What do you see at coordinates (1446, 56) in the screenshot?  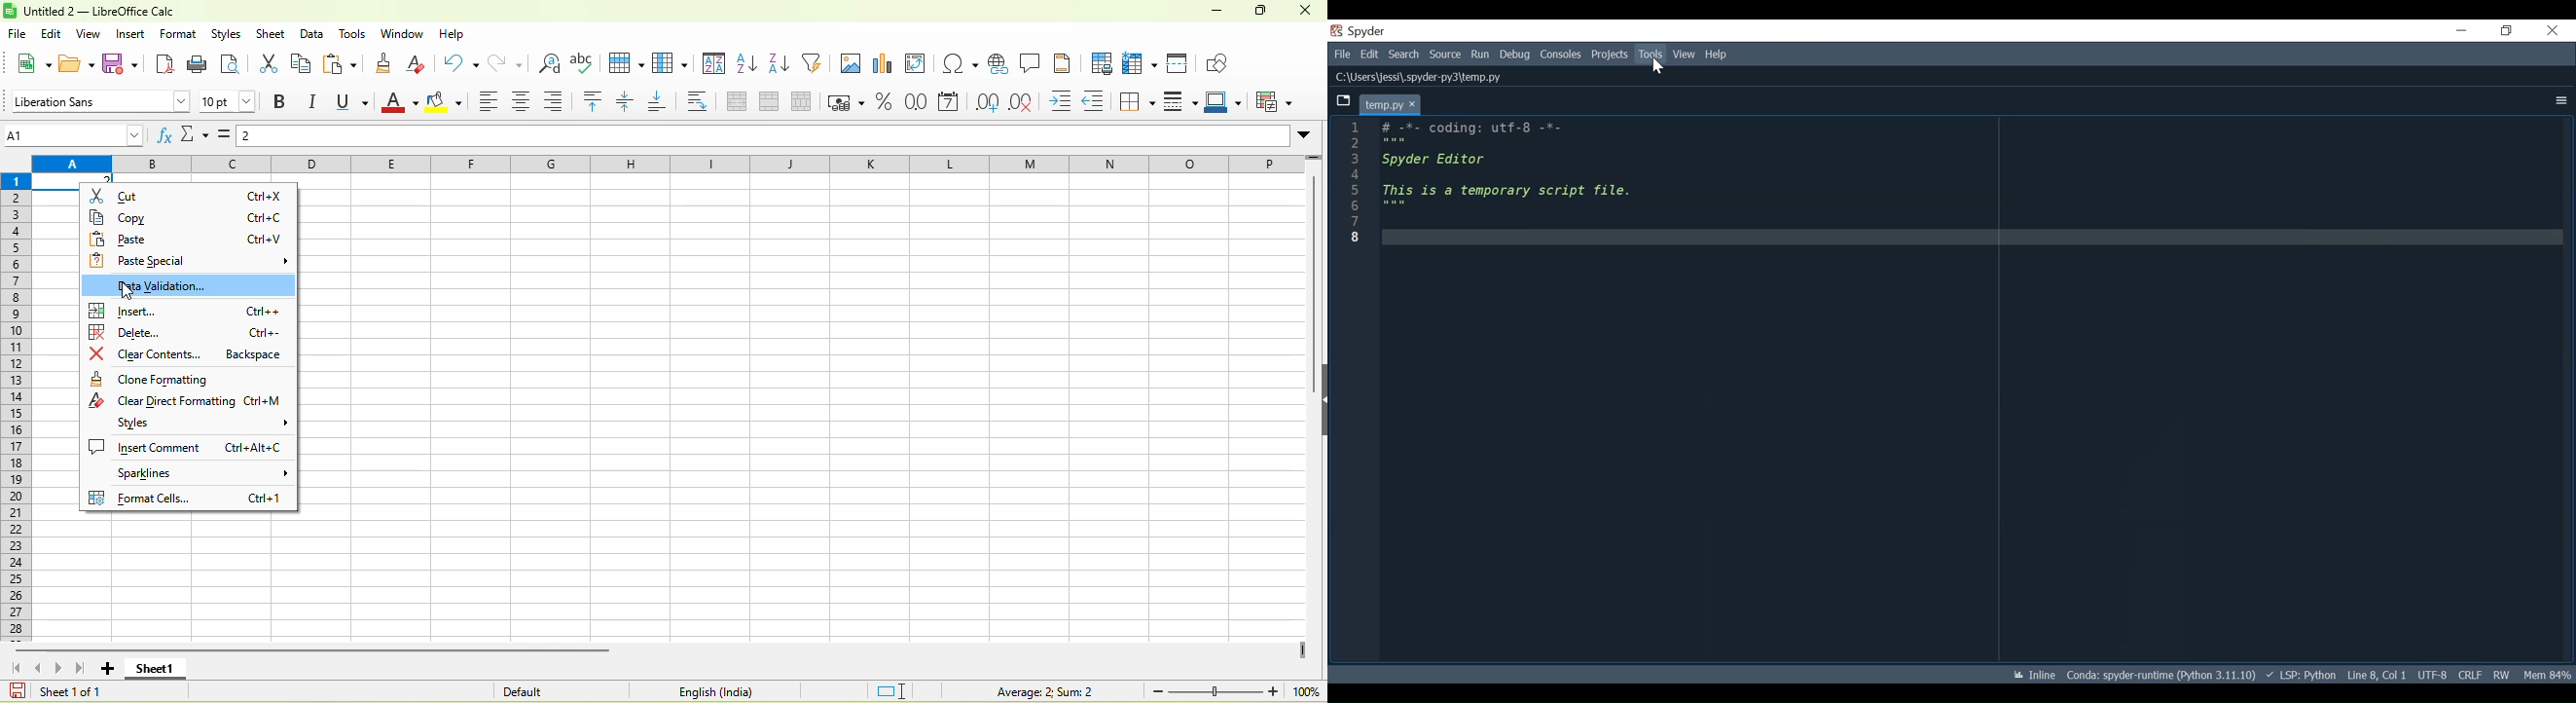 I see `Source` at bounding box center [1446, 56].